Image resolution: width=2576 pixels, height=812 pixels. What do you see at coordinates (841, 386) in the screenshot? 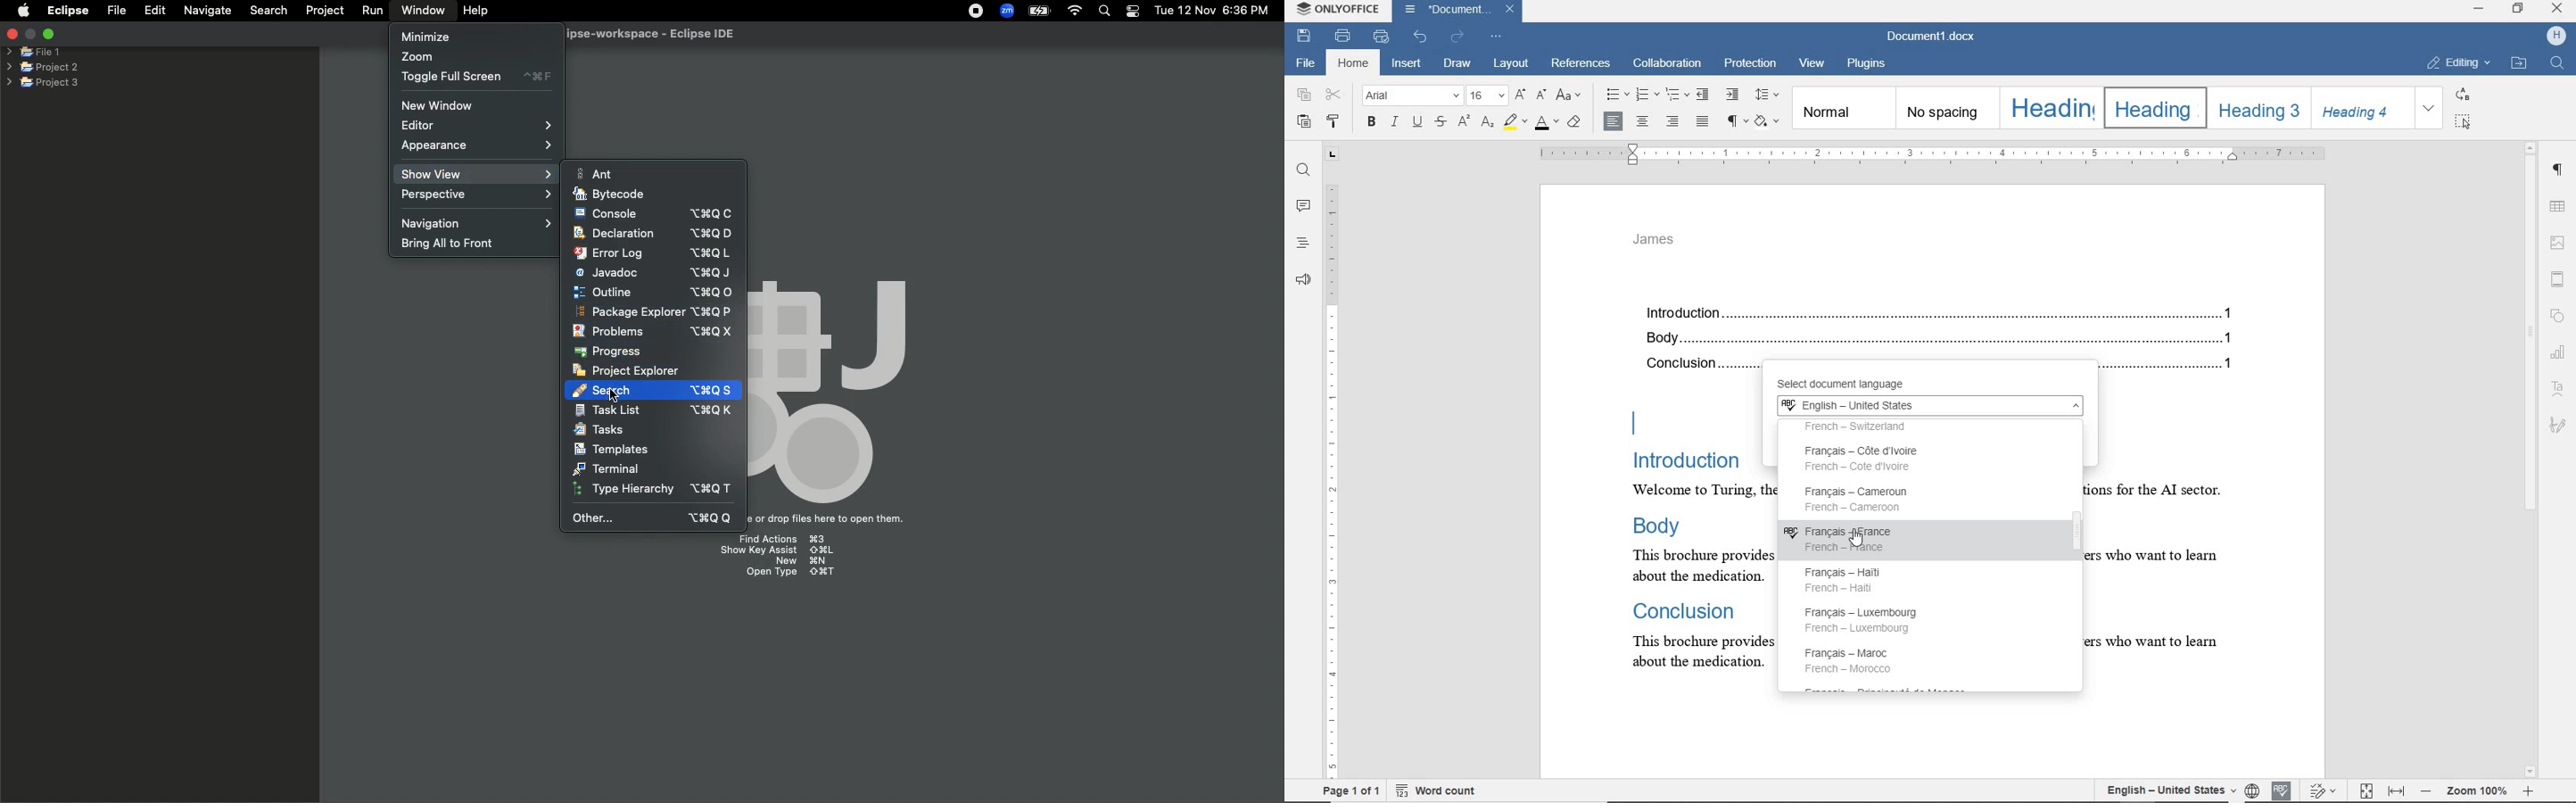
I see `Icon` at bounding box center [841, 386].